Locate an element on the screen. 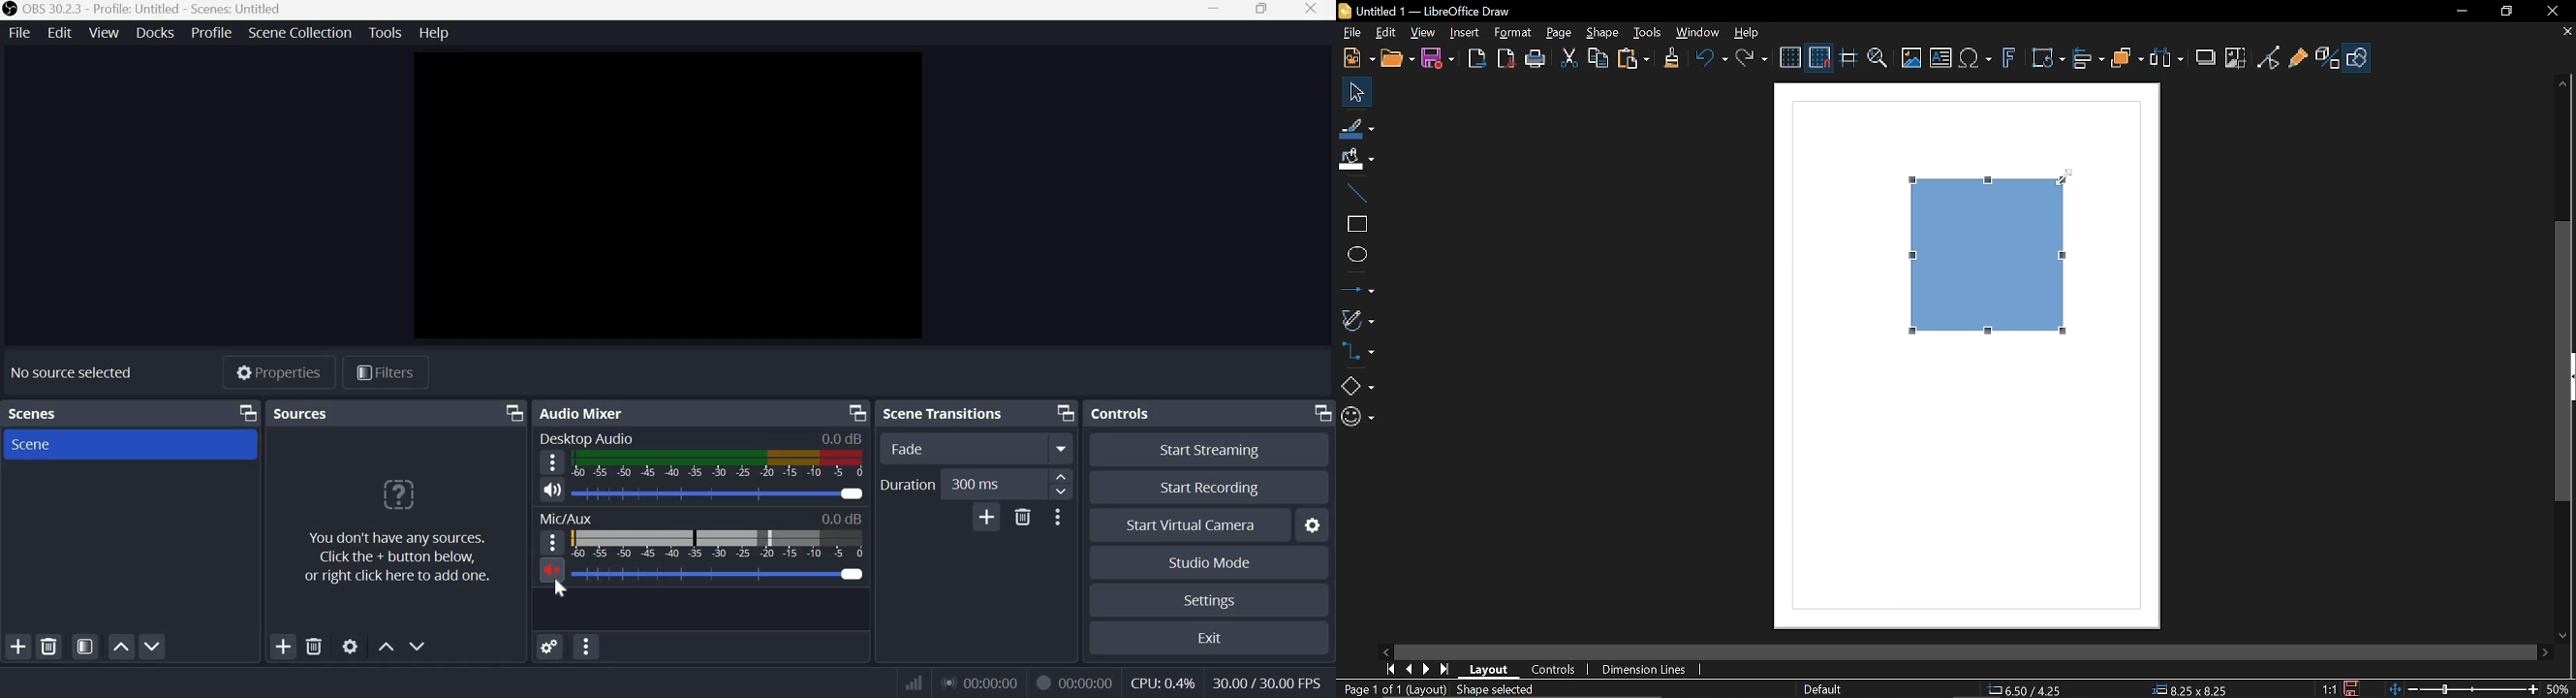 This screenshot has height=700, width=2576. Zoom control is located at coordinates (2460, 689).